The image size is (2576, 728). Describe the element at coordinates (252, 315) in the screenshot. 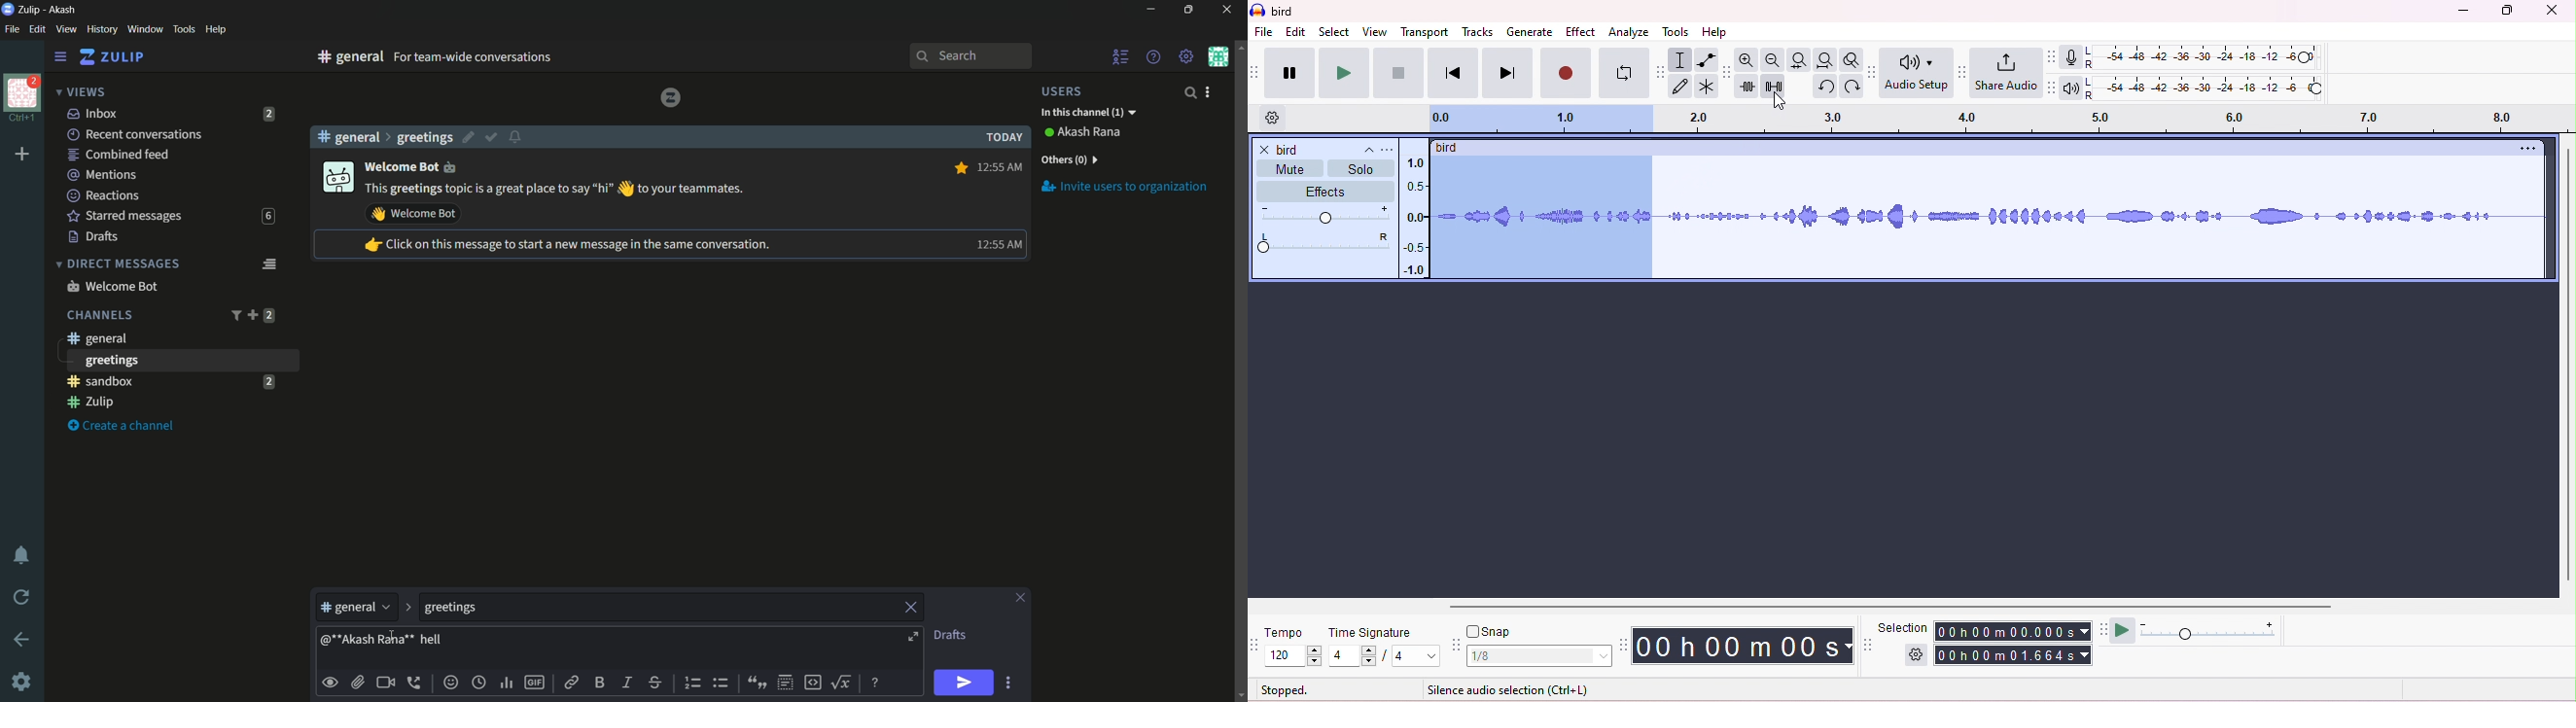

I see `add channel` at that location.